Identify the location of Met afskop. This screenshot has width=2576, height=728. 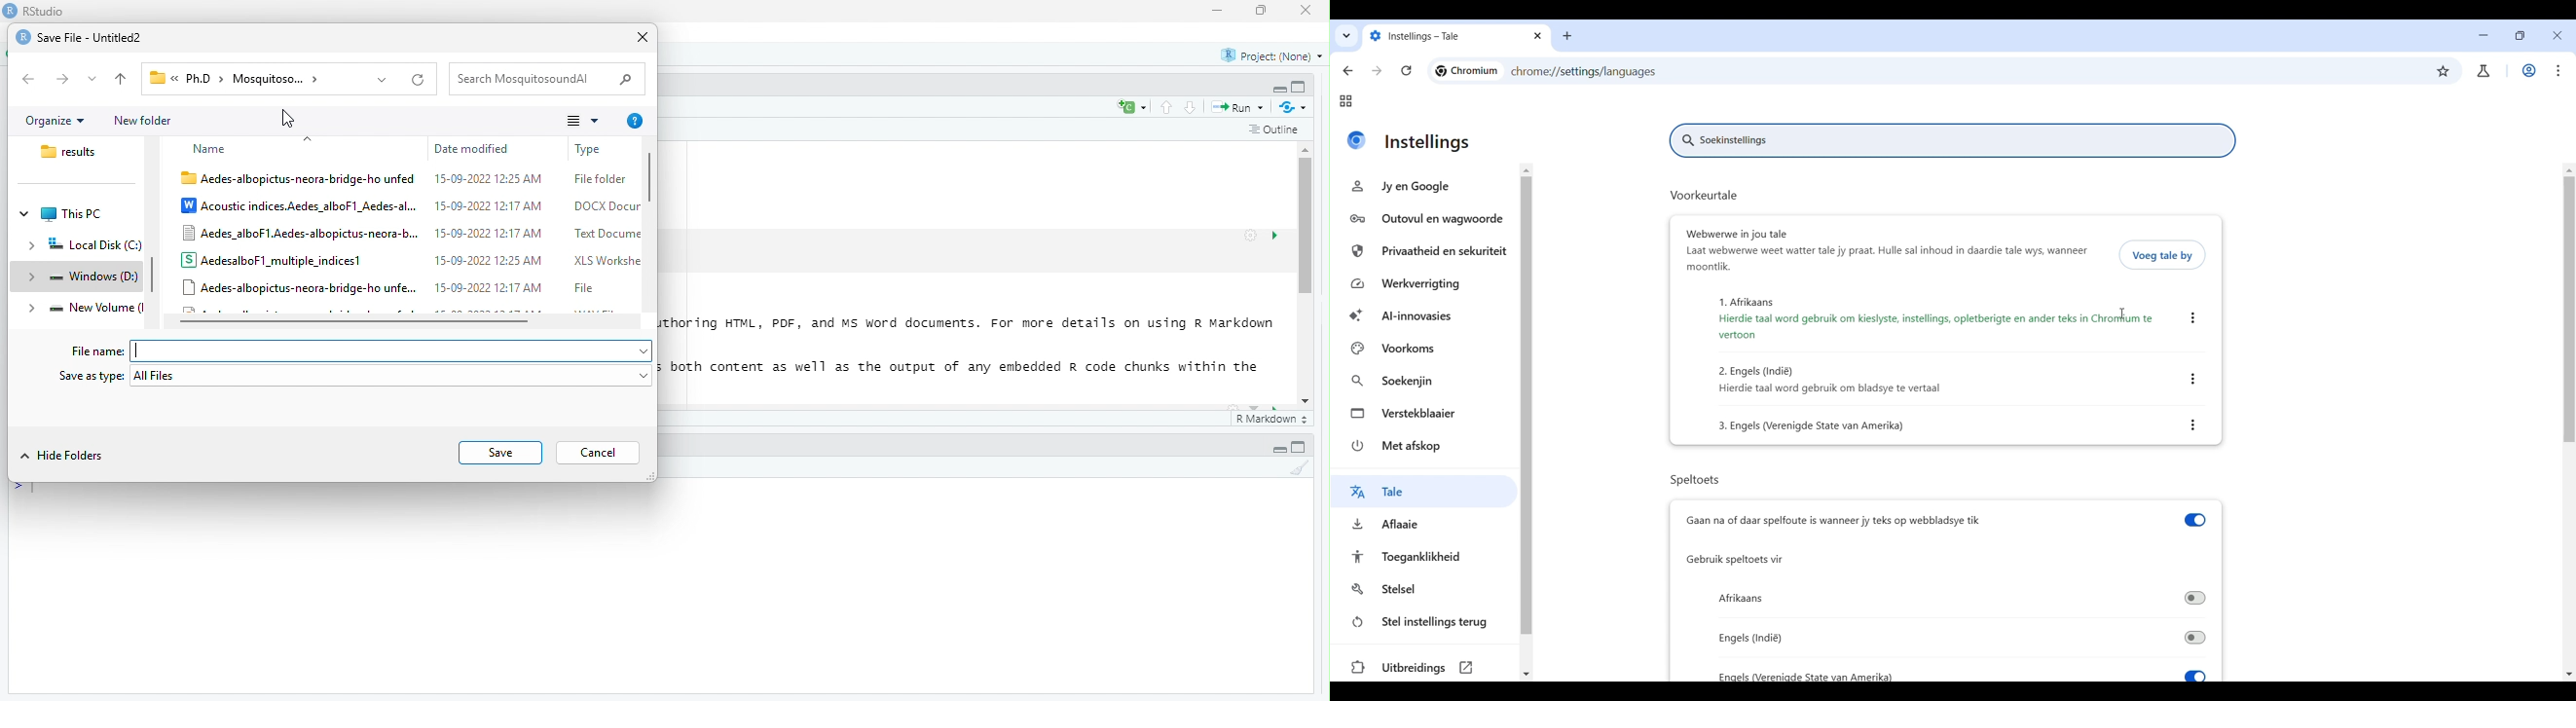
(1408, 446).